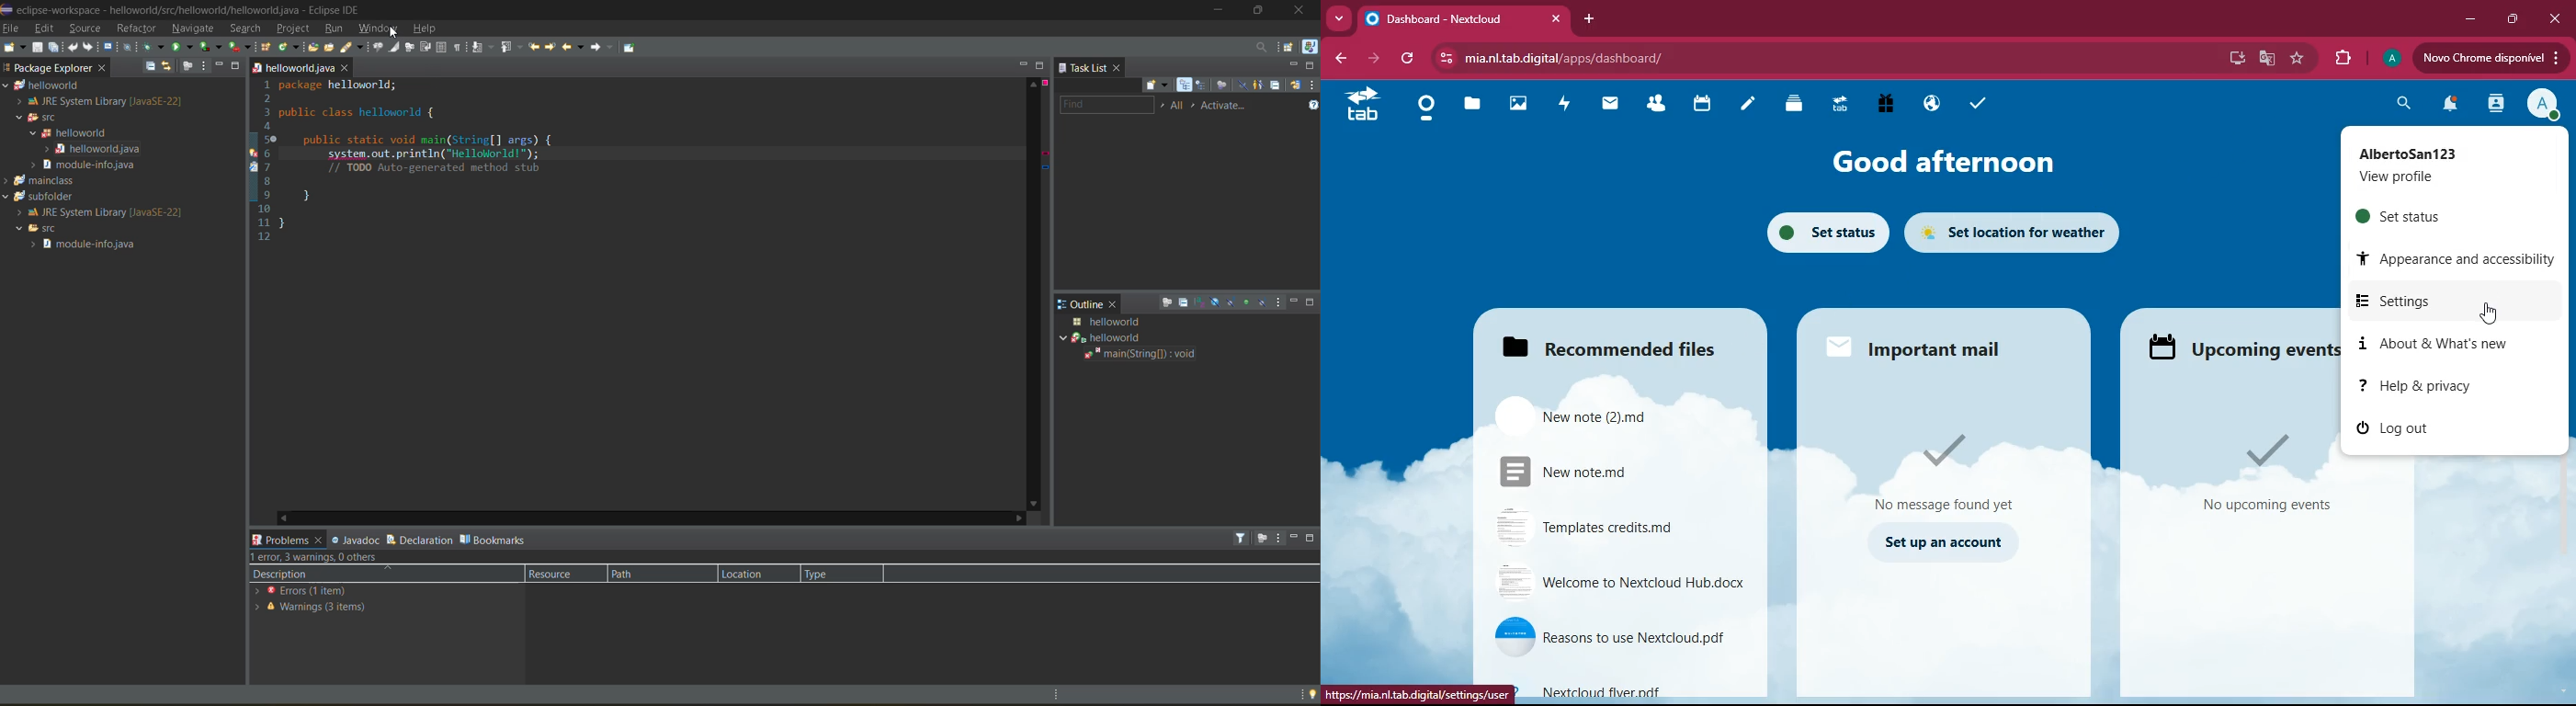 The width and height of the screenshot is (2576, 728). I want to click on maximize, so click(1259, 12).